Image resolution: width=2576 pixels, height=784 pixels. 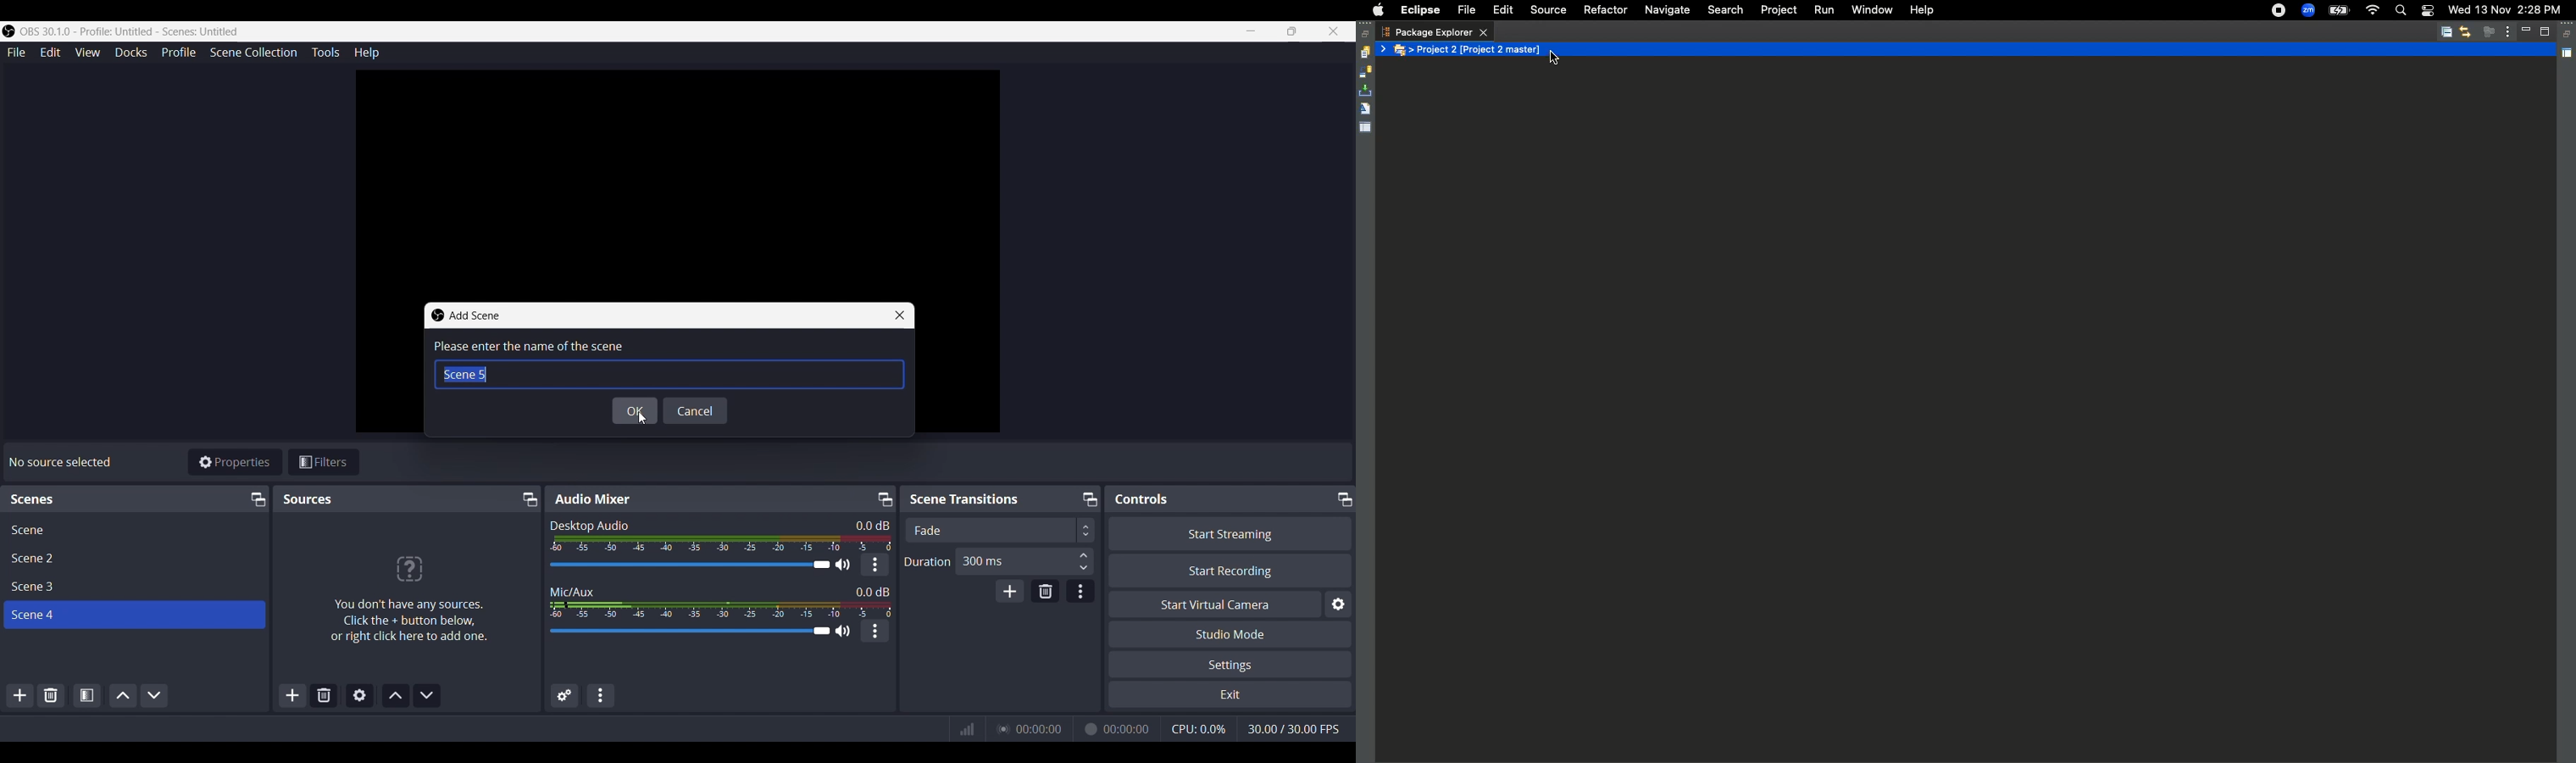 What do you see at coordinates (998, 531) in the screenshot?
I see `Transition type` at bounding box center [998, 531].